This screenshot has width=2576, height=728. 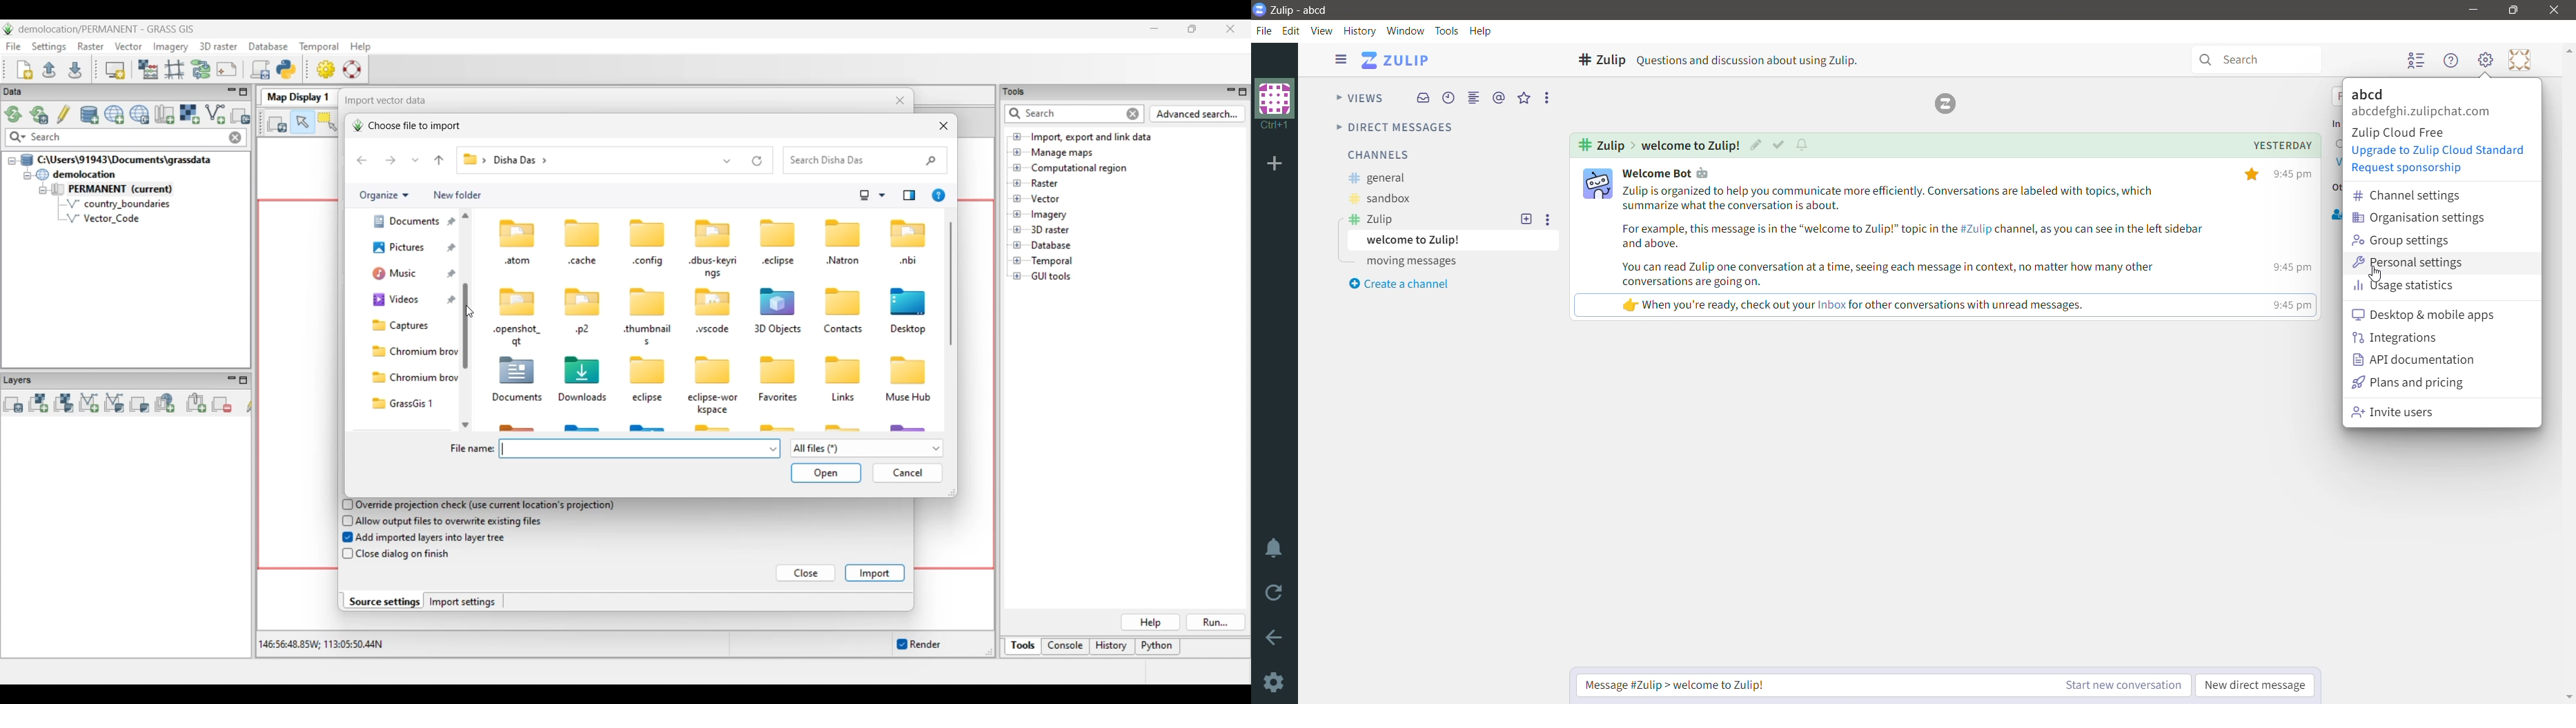 I want to click on Organization Name, so click(x=2374, y=94).